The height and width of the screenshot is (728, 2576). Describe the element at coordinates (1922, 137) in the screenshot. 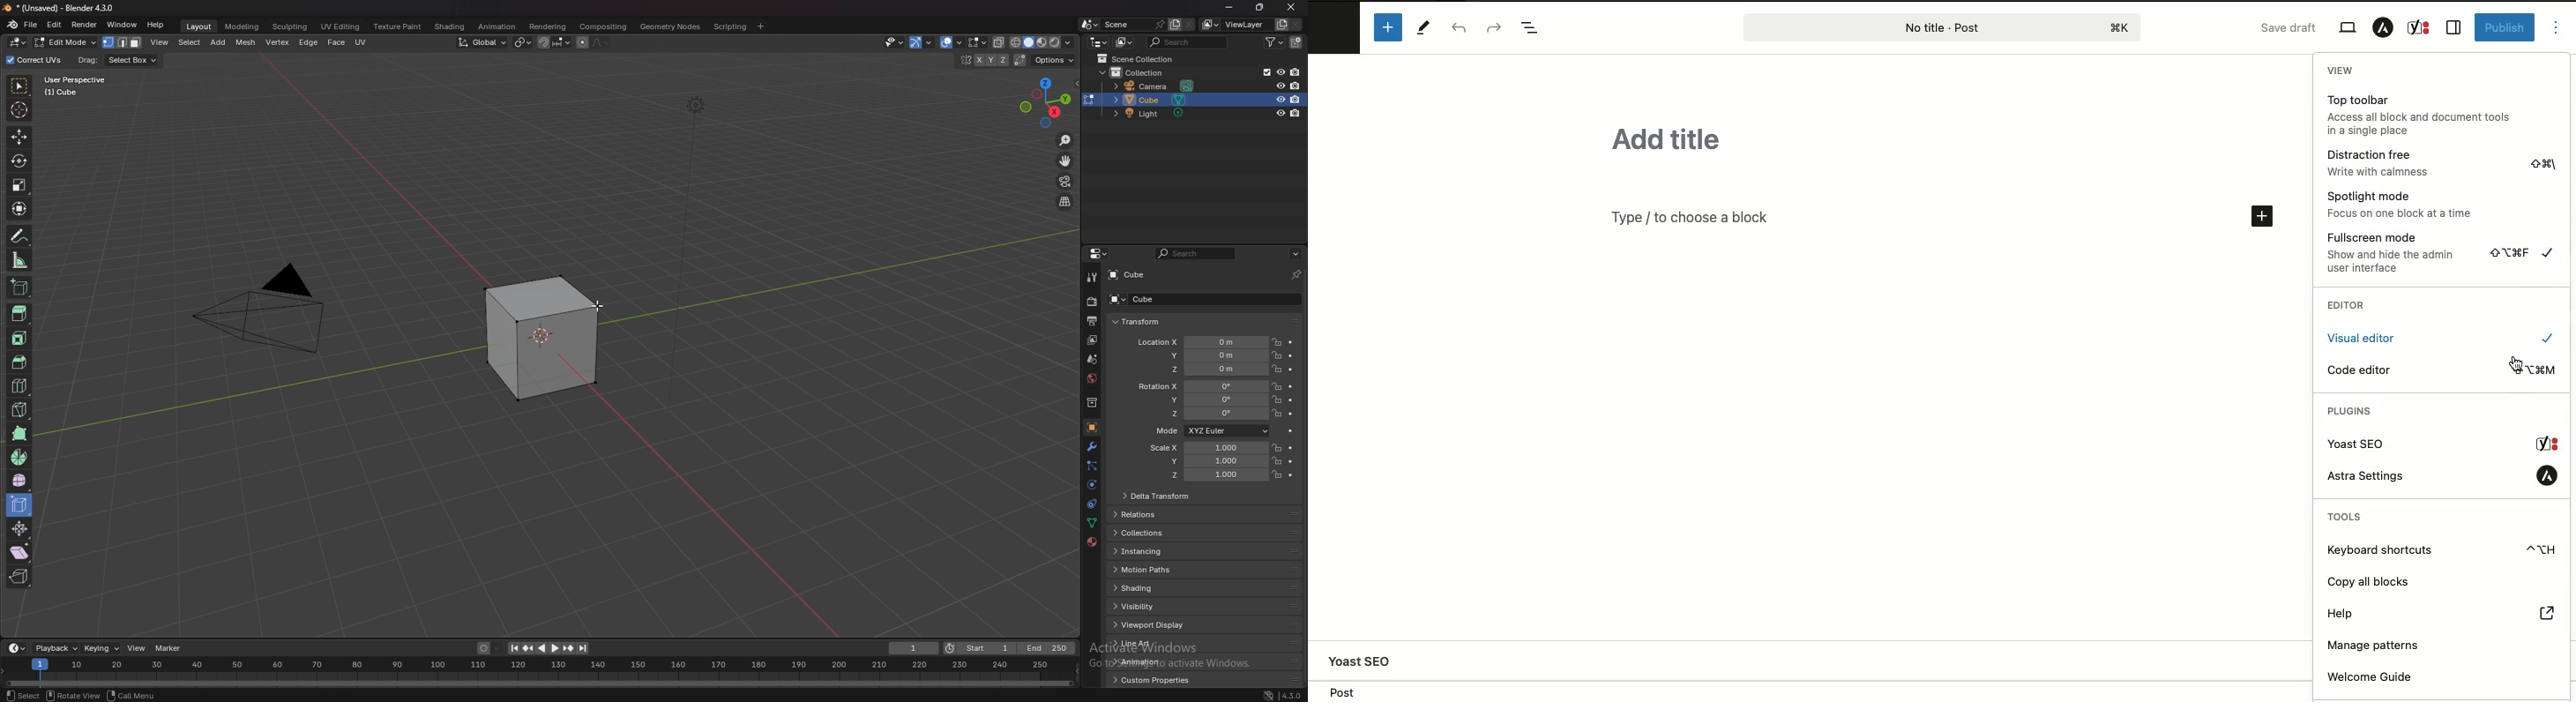

I see `Title` at that location.